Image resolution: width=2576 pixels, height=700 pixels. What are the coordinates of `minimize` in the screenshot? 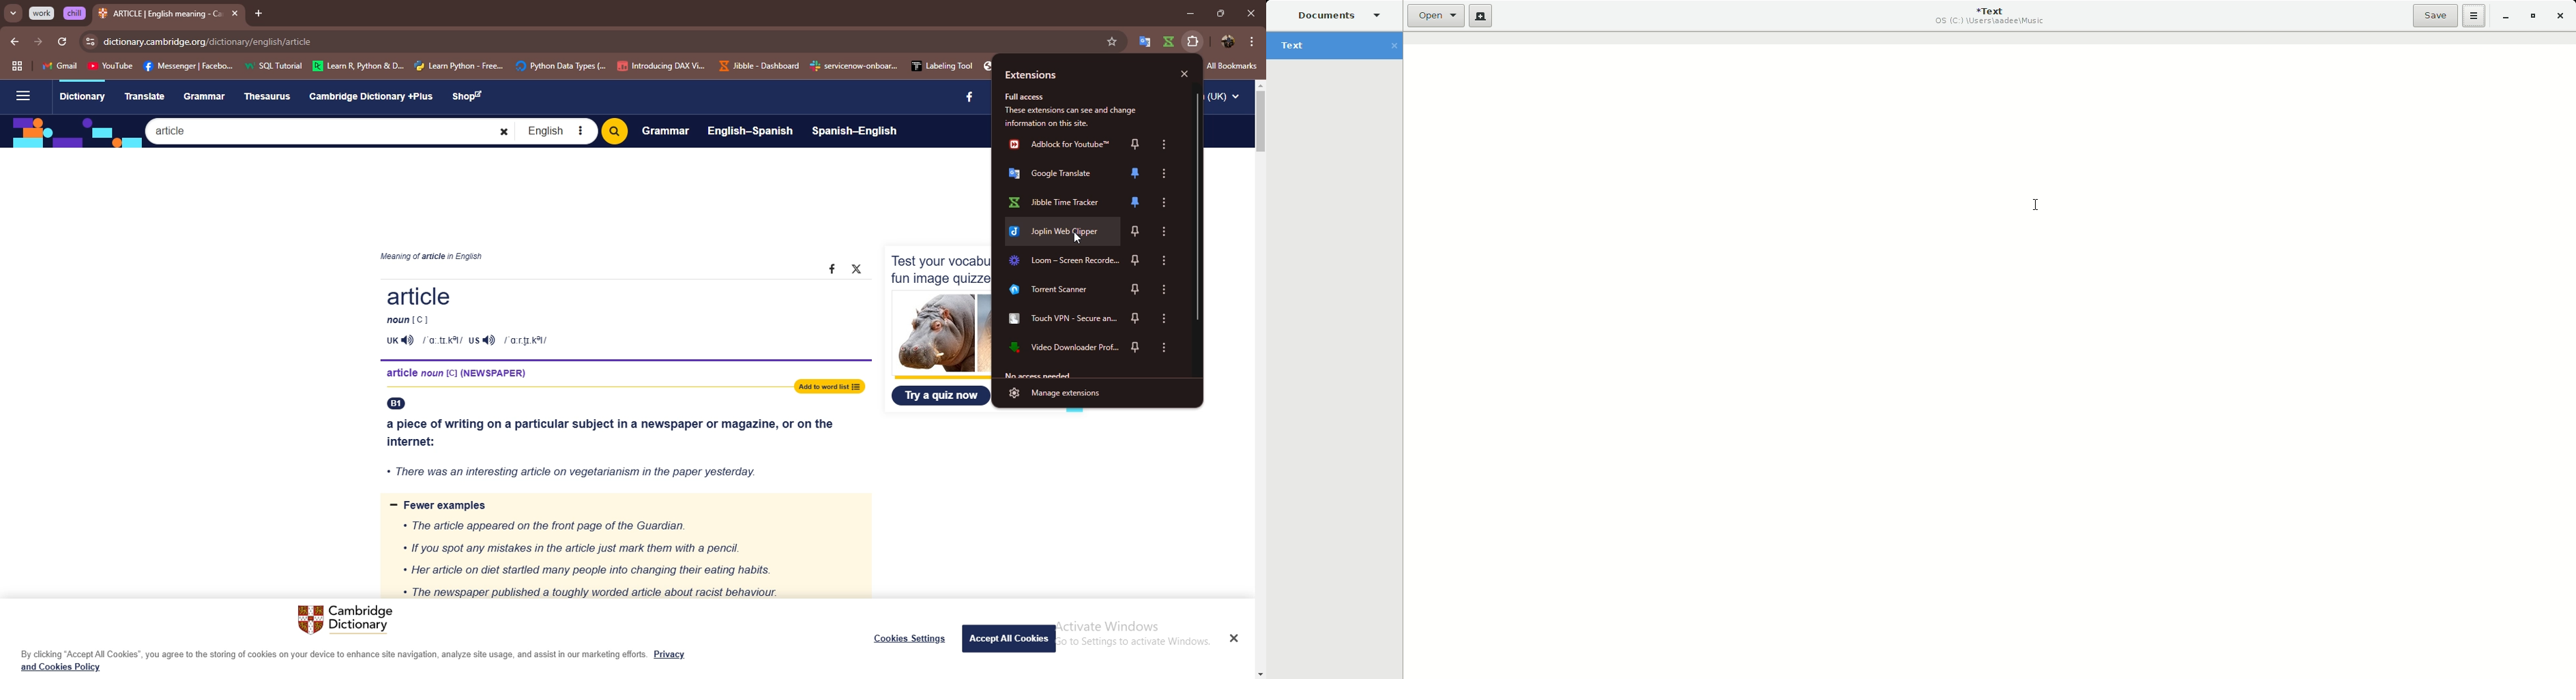 It's located at (1190, 13).